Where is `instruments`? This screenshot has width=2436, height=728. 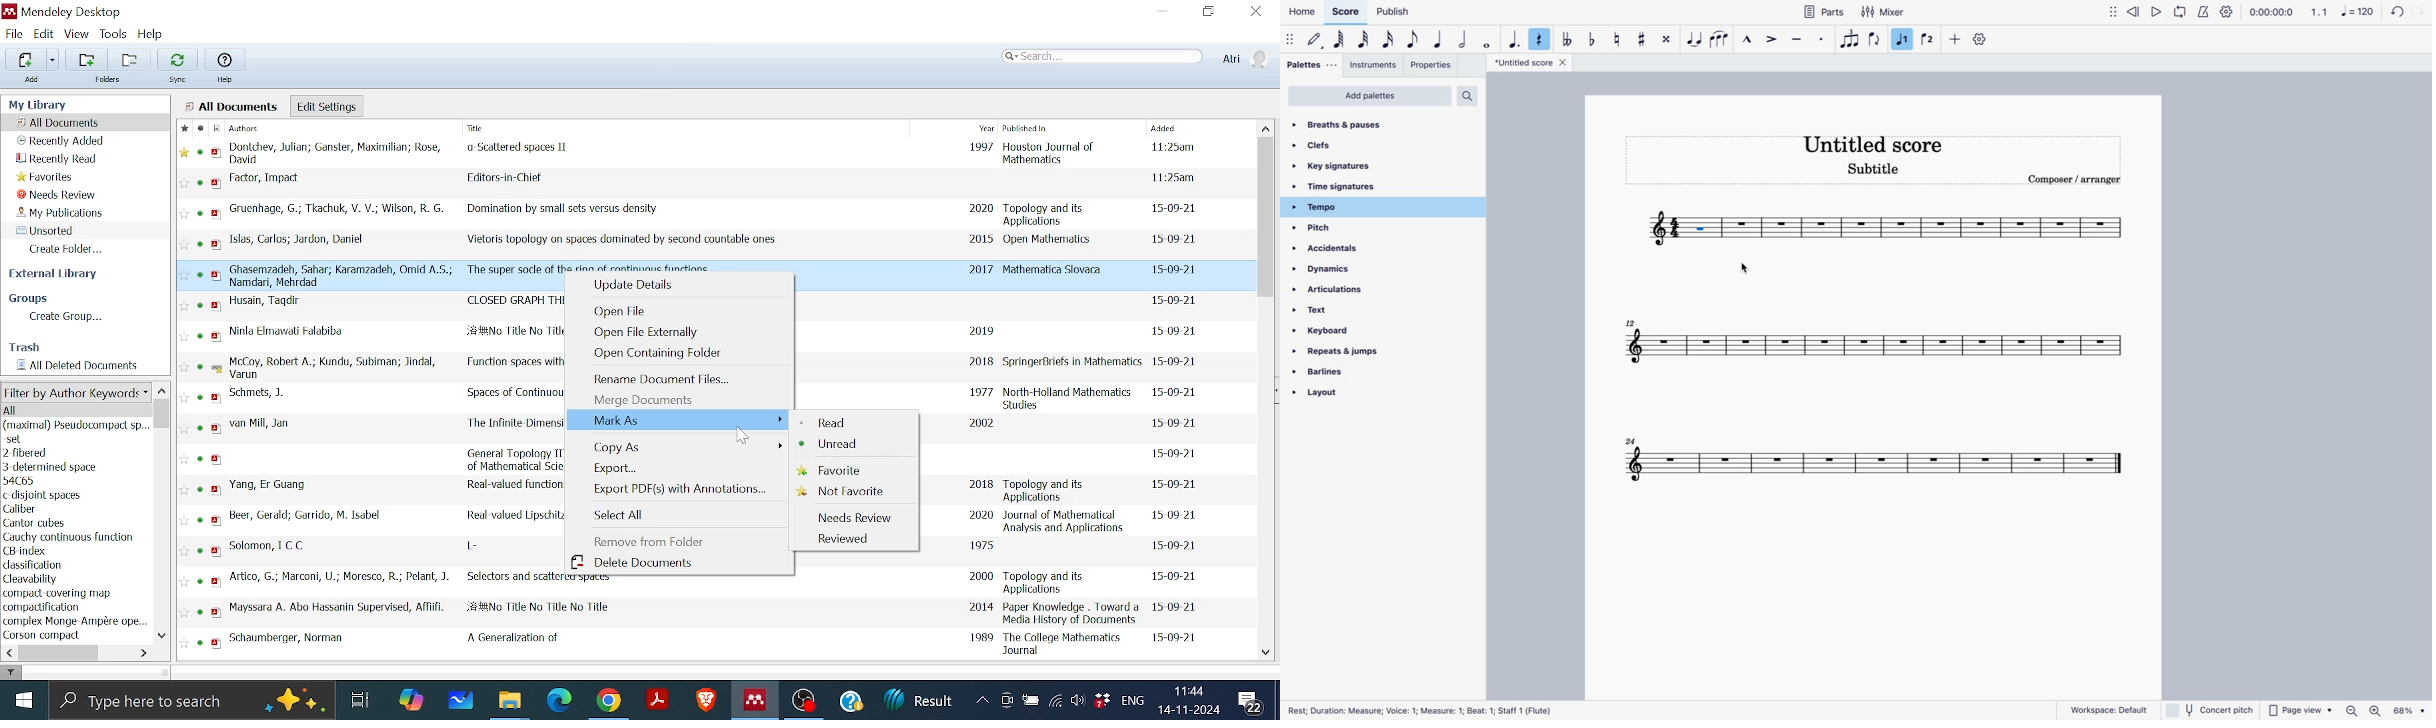
instruments is located at coordinates (1376, 64).